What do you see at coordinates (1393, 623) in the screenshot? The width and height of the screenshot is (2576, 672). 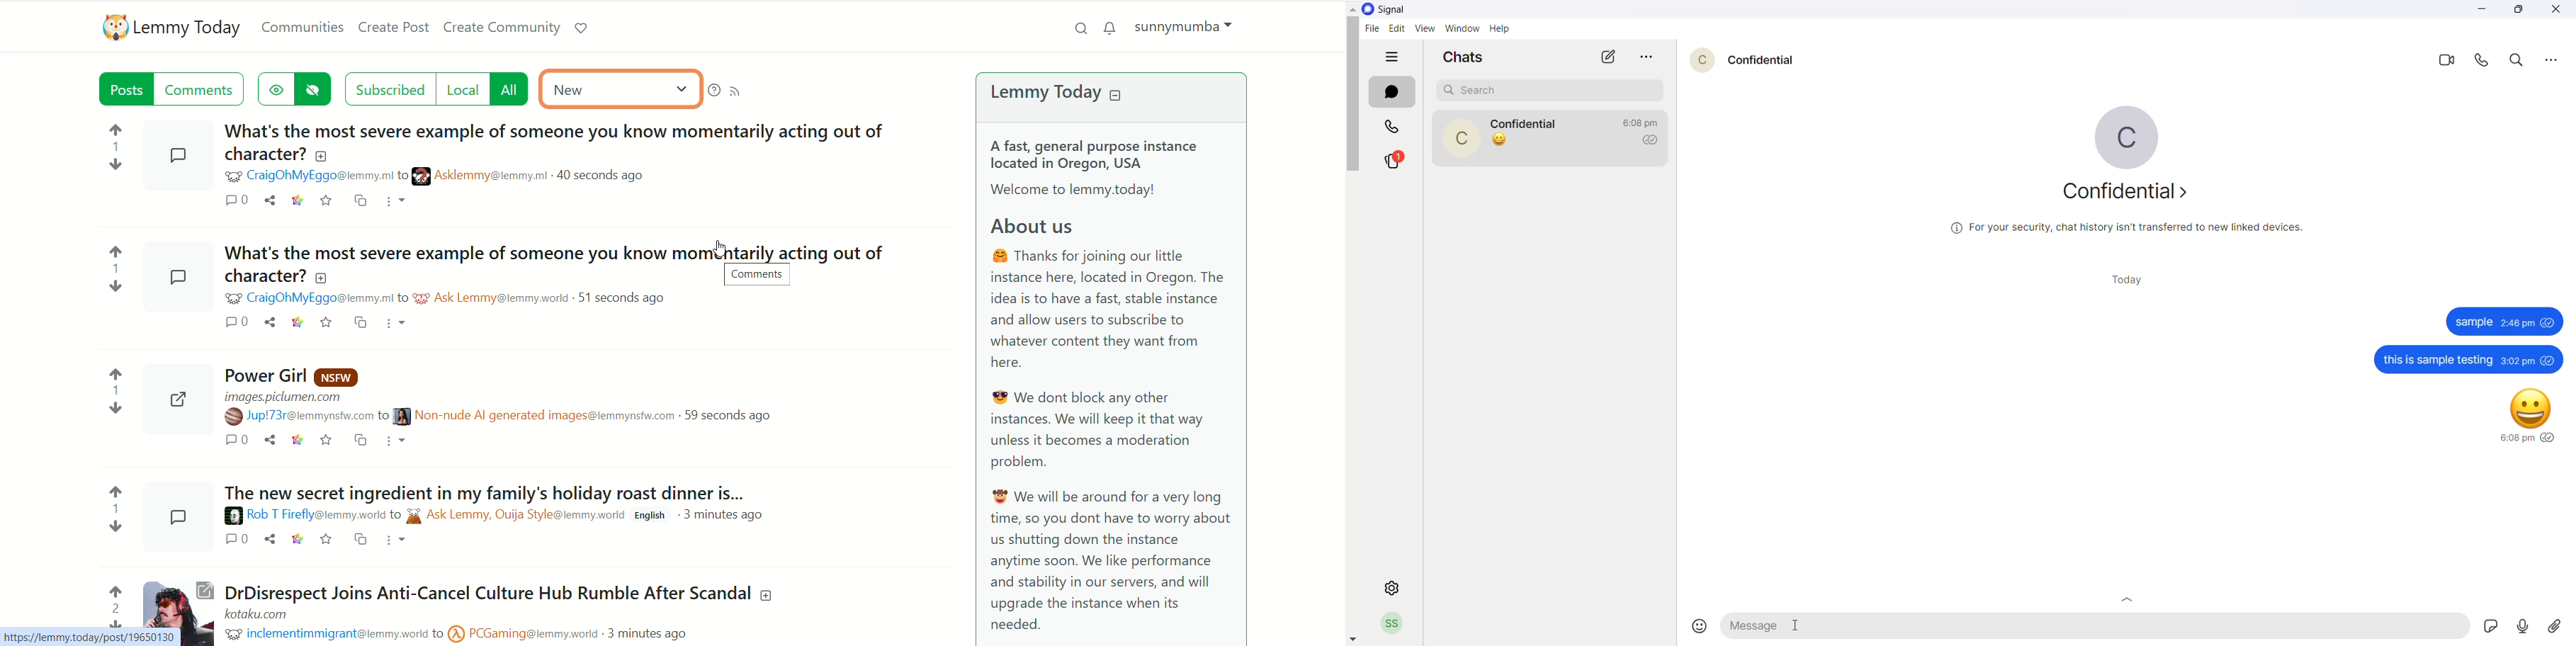 I see `Profile` at bounding box center [1393, 623].